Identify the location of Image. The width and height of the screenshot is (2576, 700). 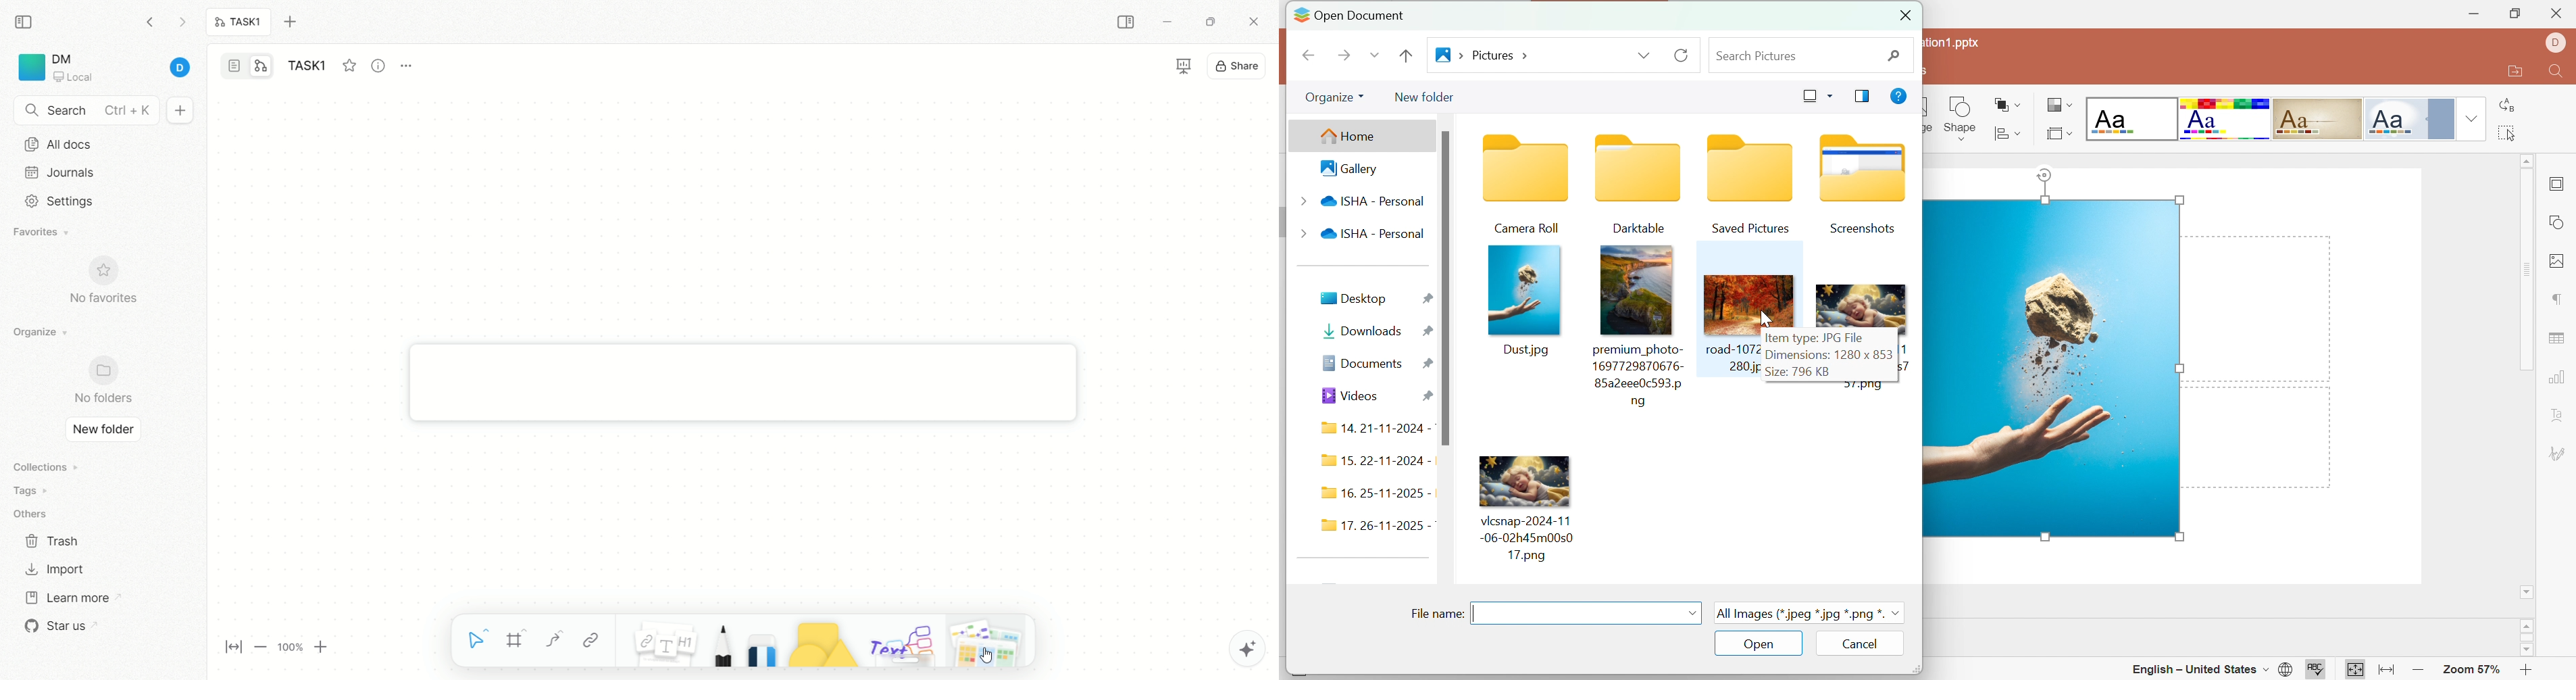
(1525, 483).